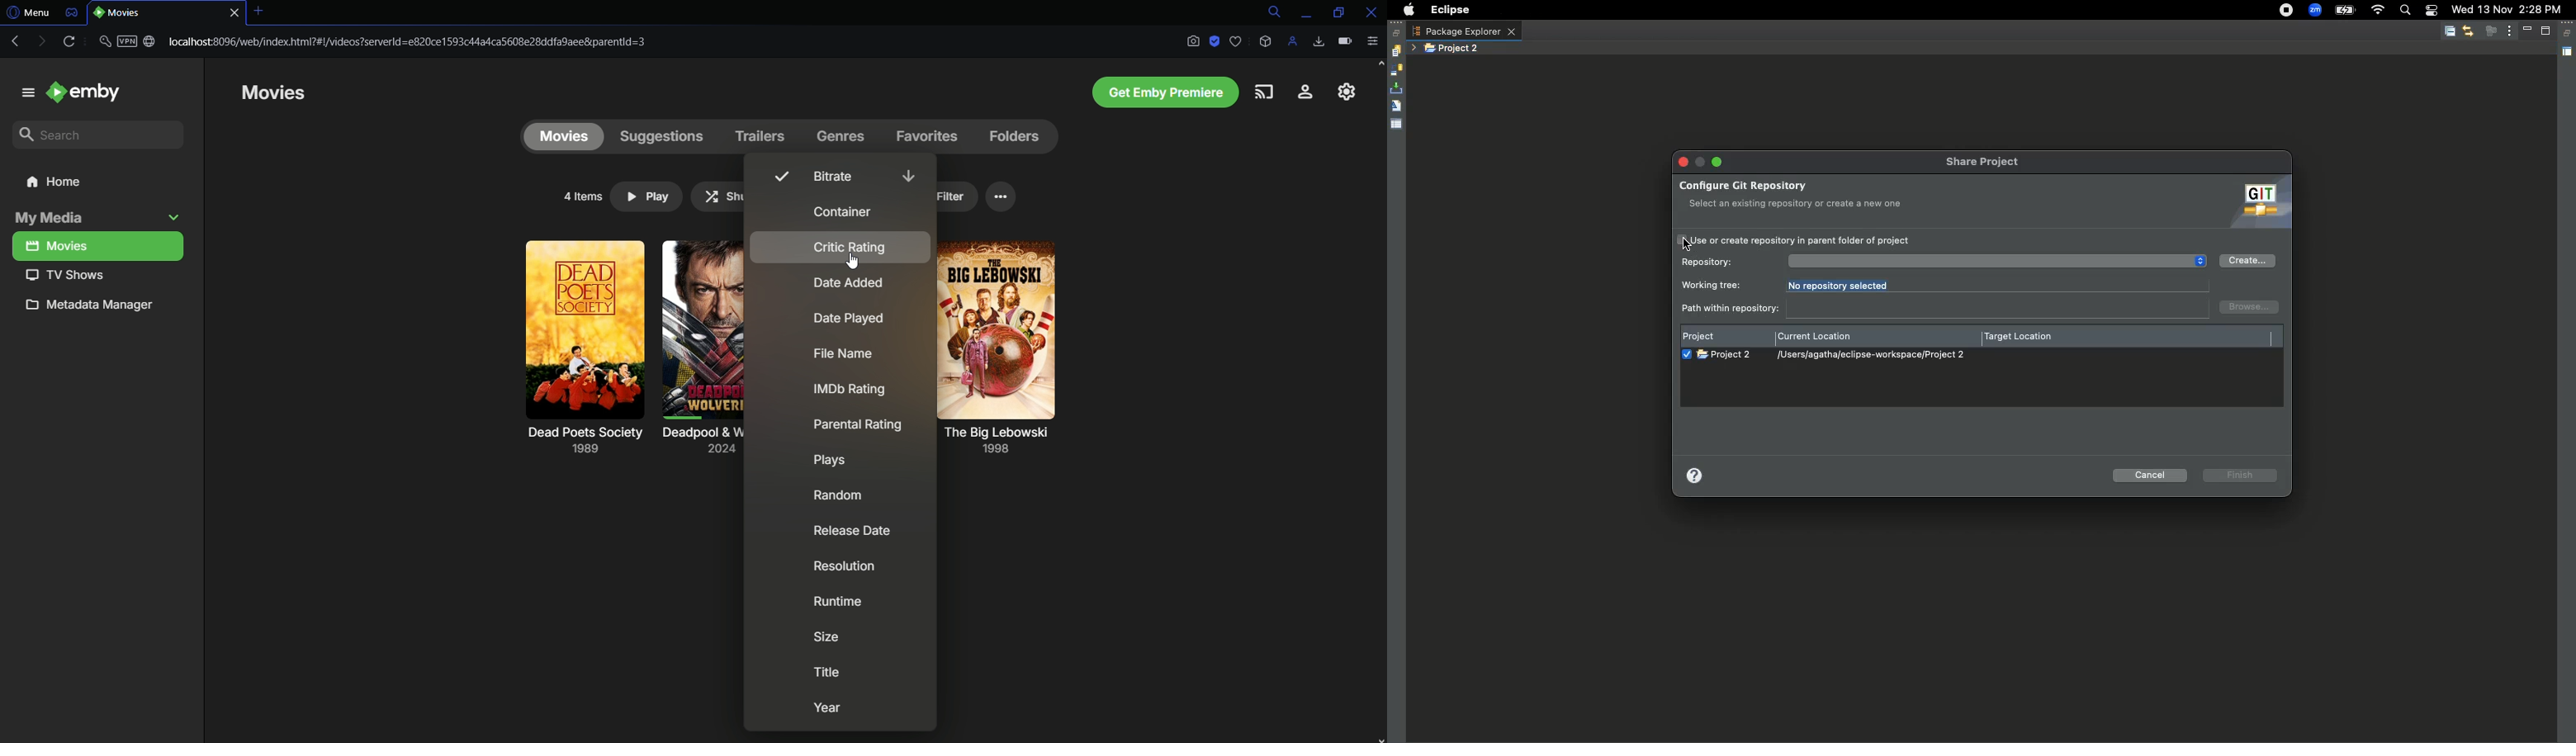 This screenshot has height=756, width=2576. I want to click on Plays, so click(831, 463).